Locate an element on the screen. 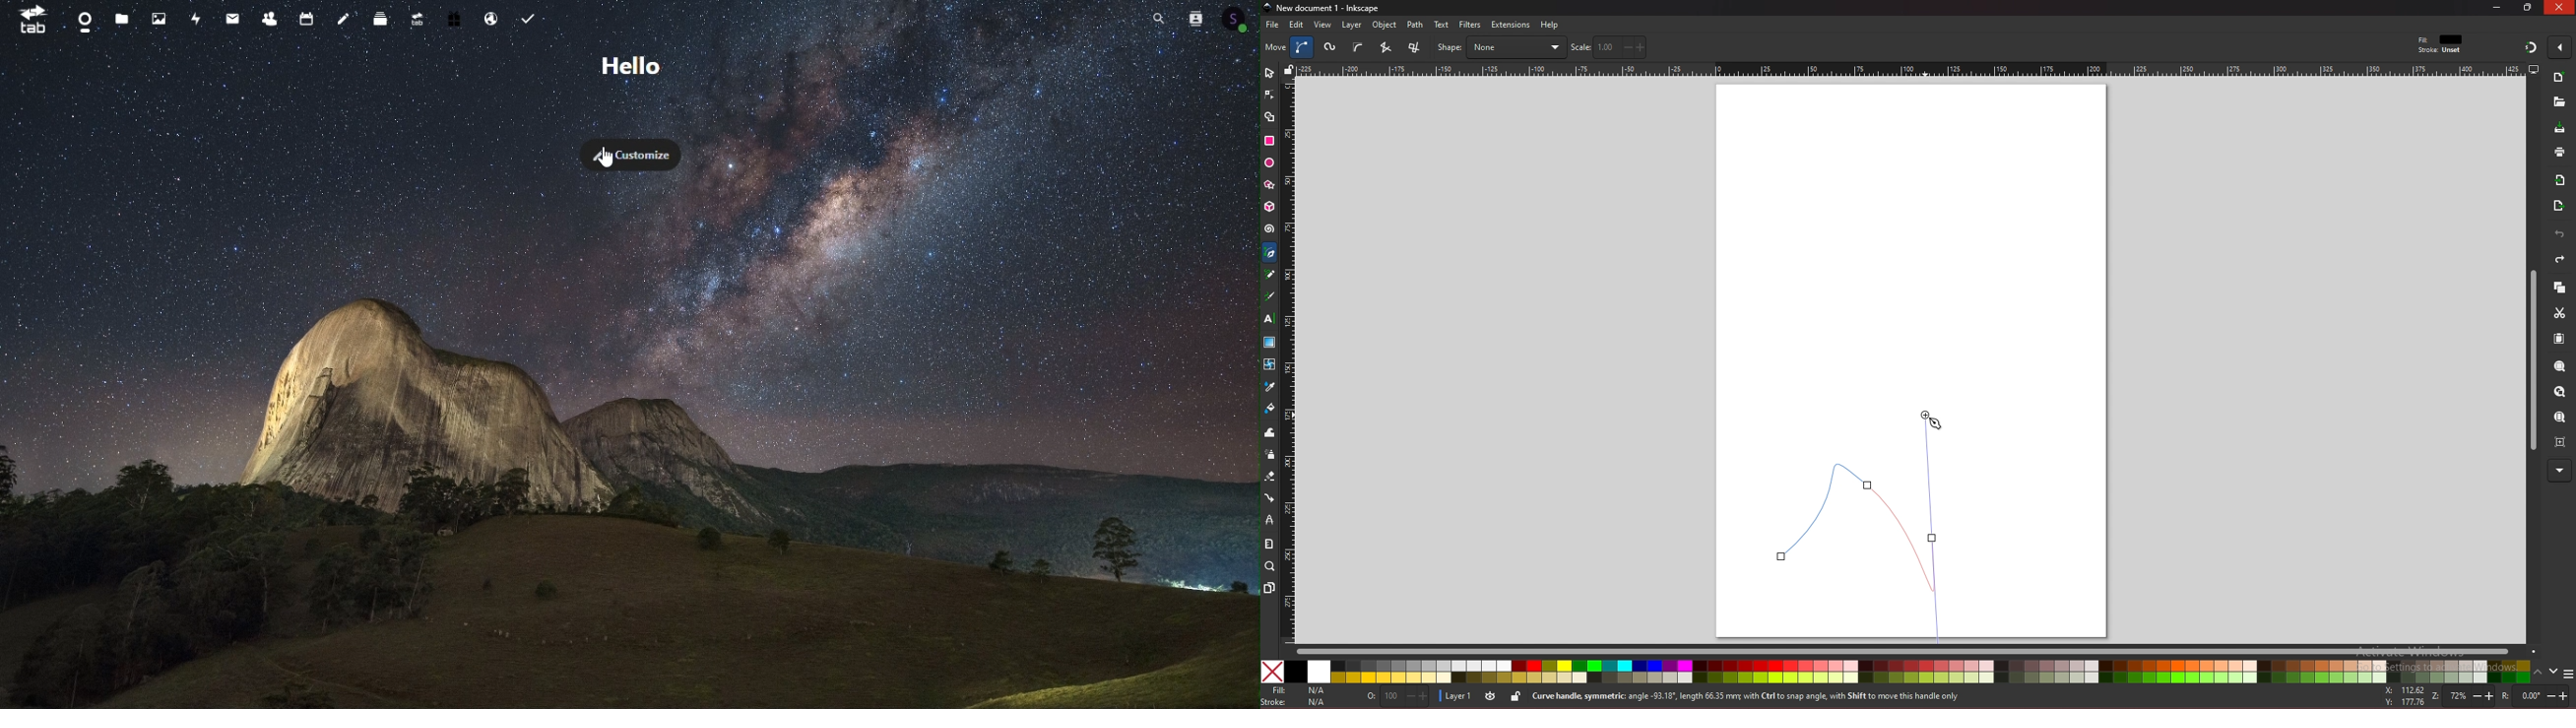 Image resolution: width=2576 pixels, height=728 pixels. mail is located at coordinates (232, 18).